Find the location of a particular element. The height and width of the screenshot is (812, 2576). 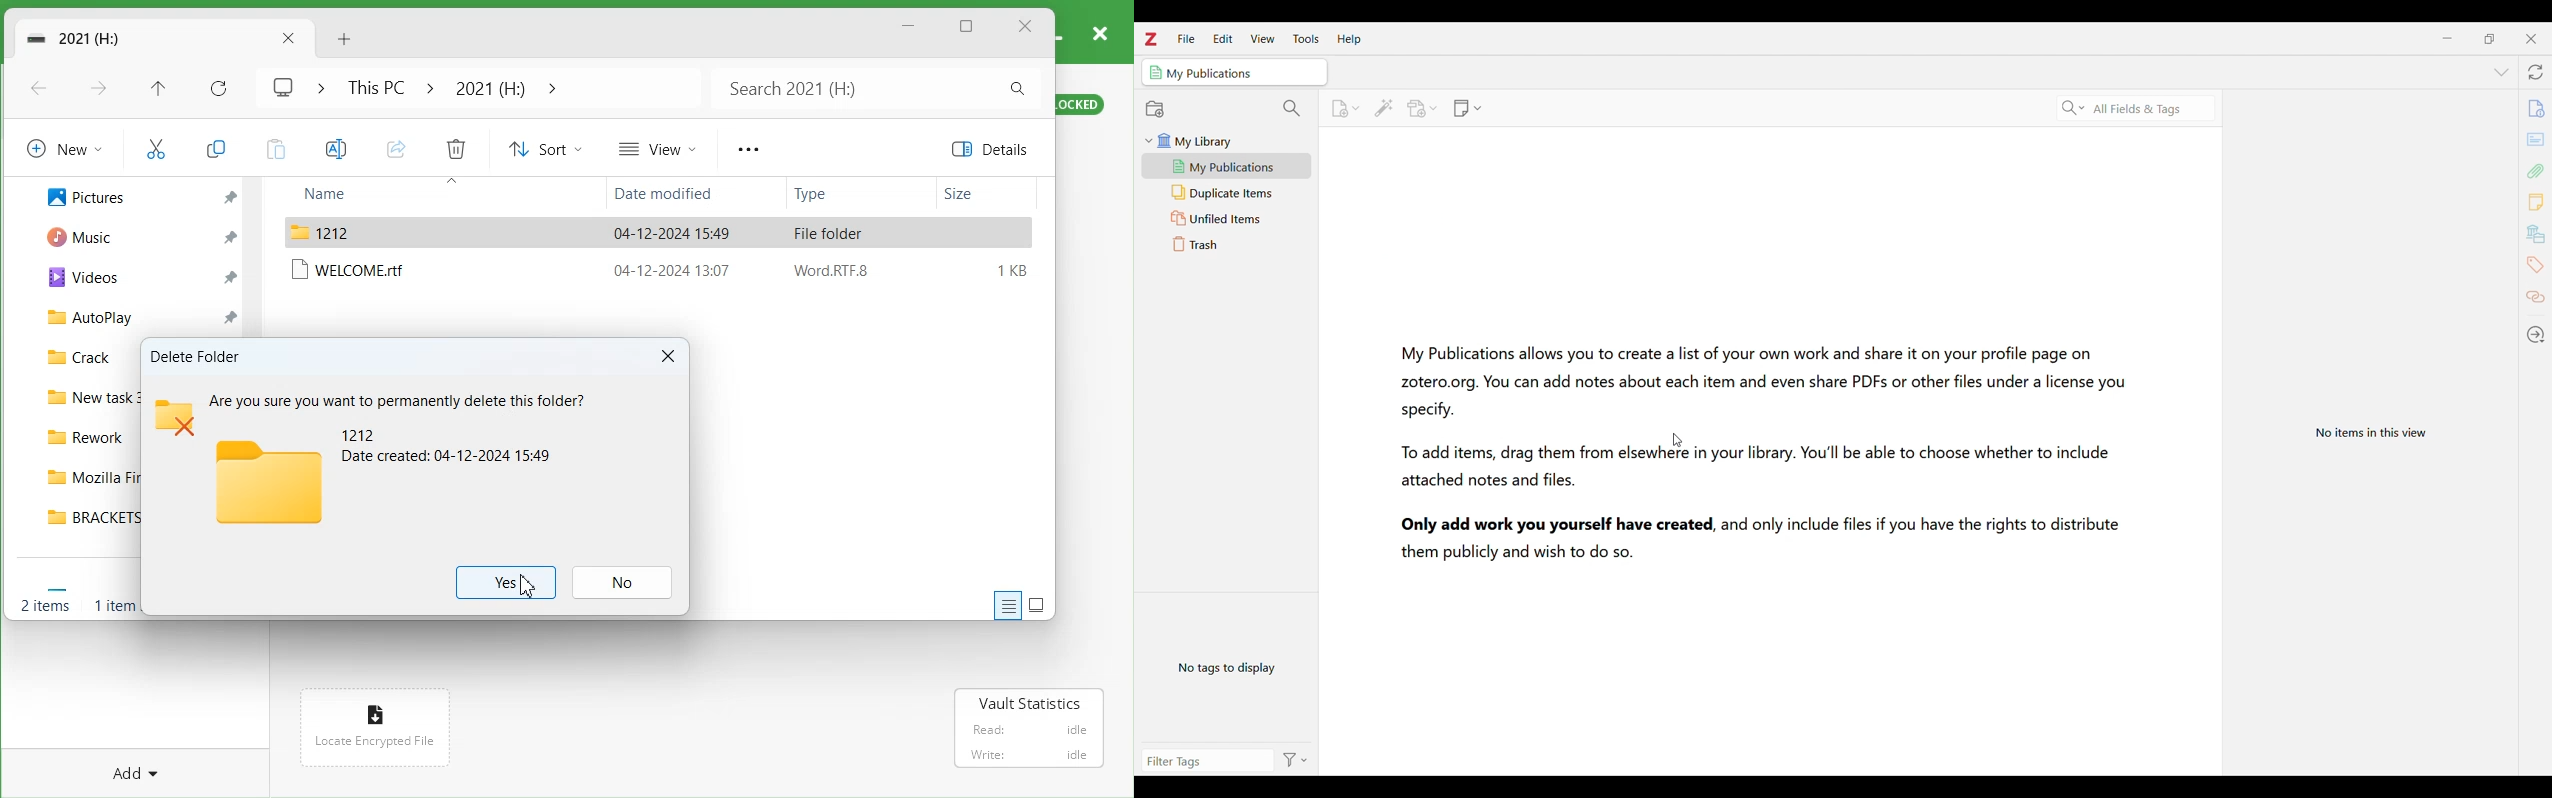

Add New folder is located at coordinates (344, 37).